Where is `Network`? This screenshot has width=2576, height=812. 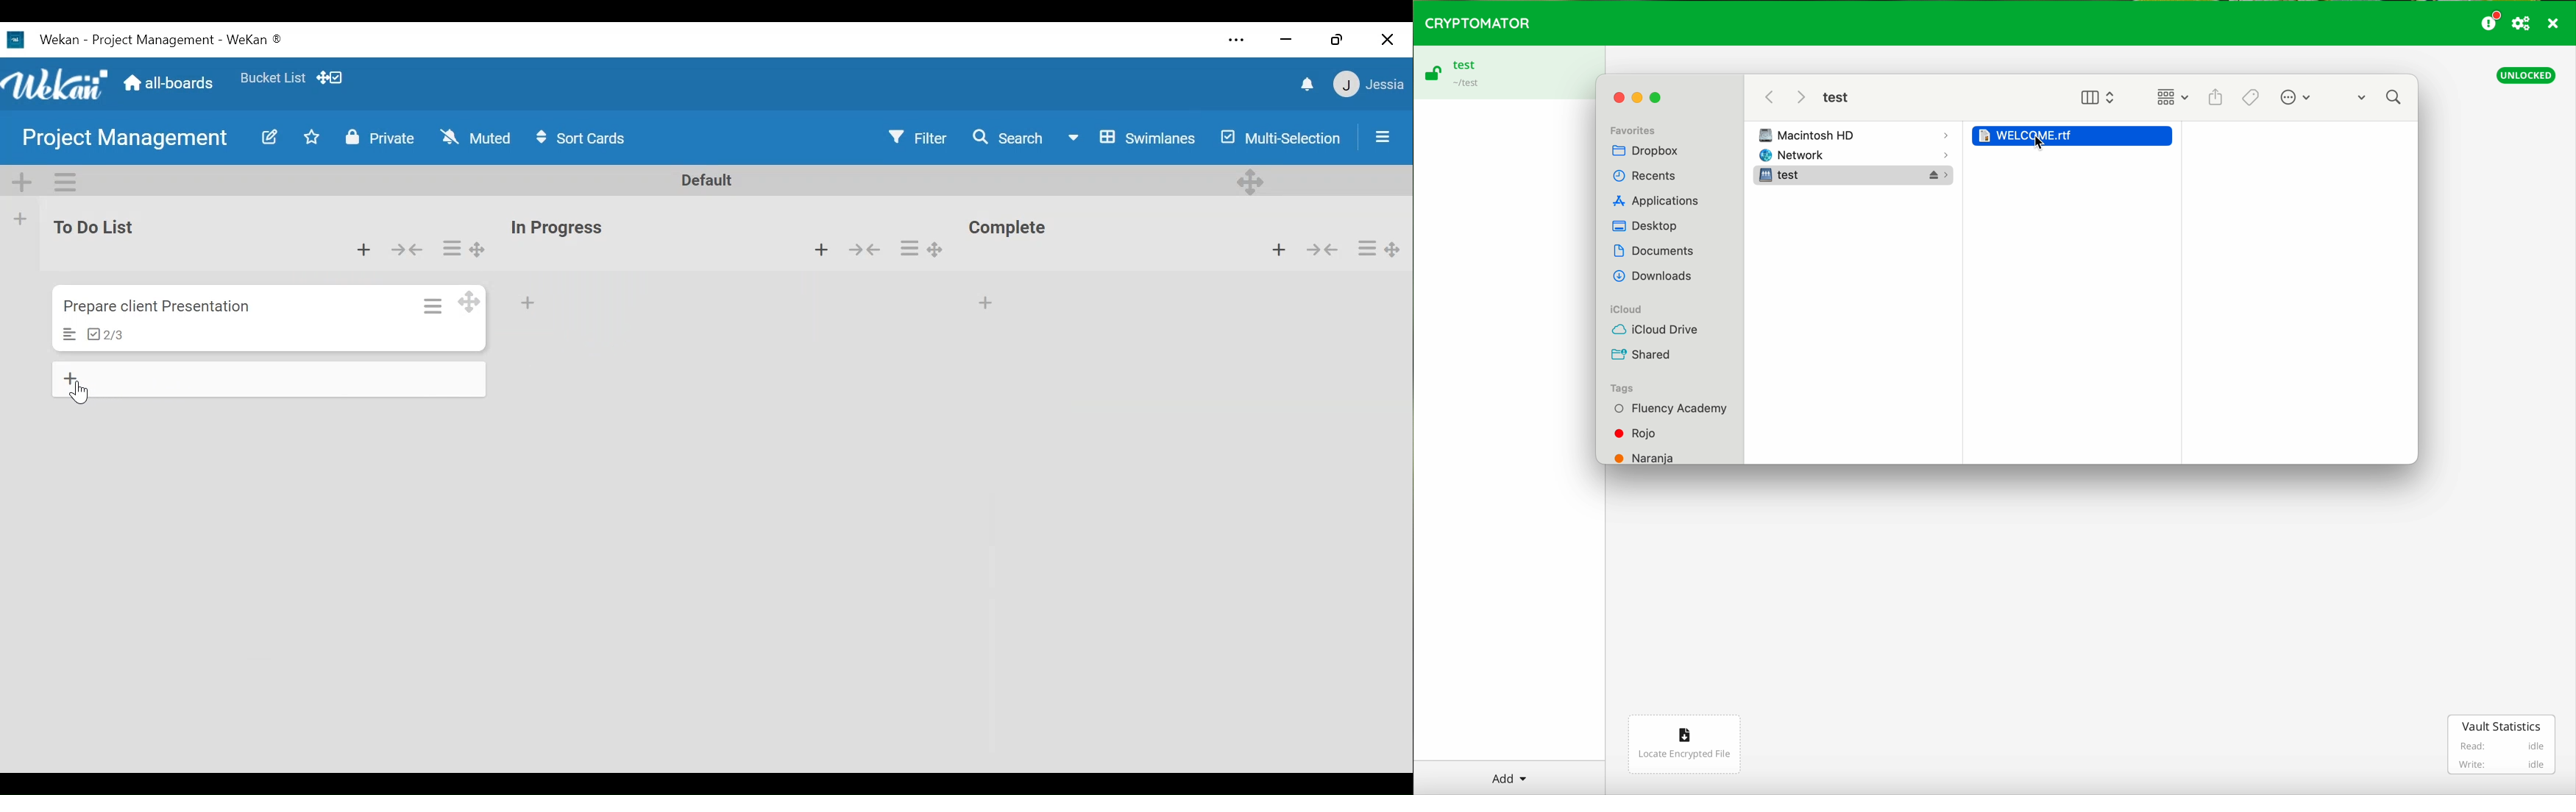
Network is located at coordinates (1860, 156).